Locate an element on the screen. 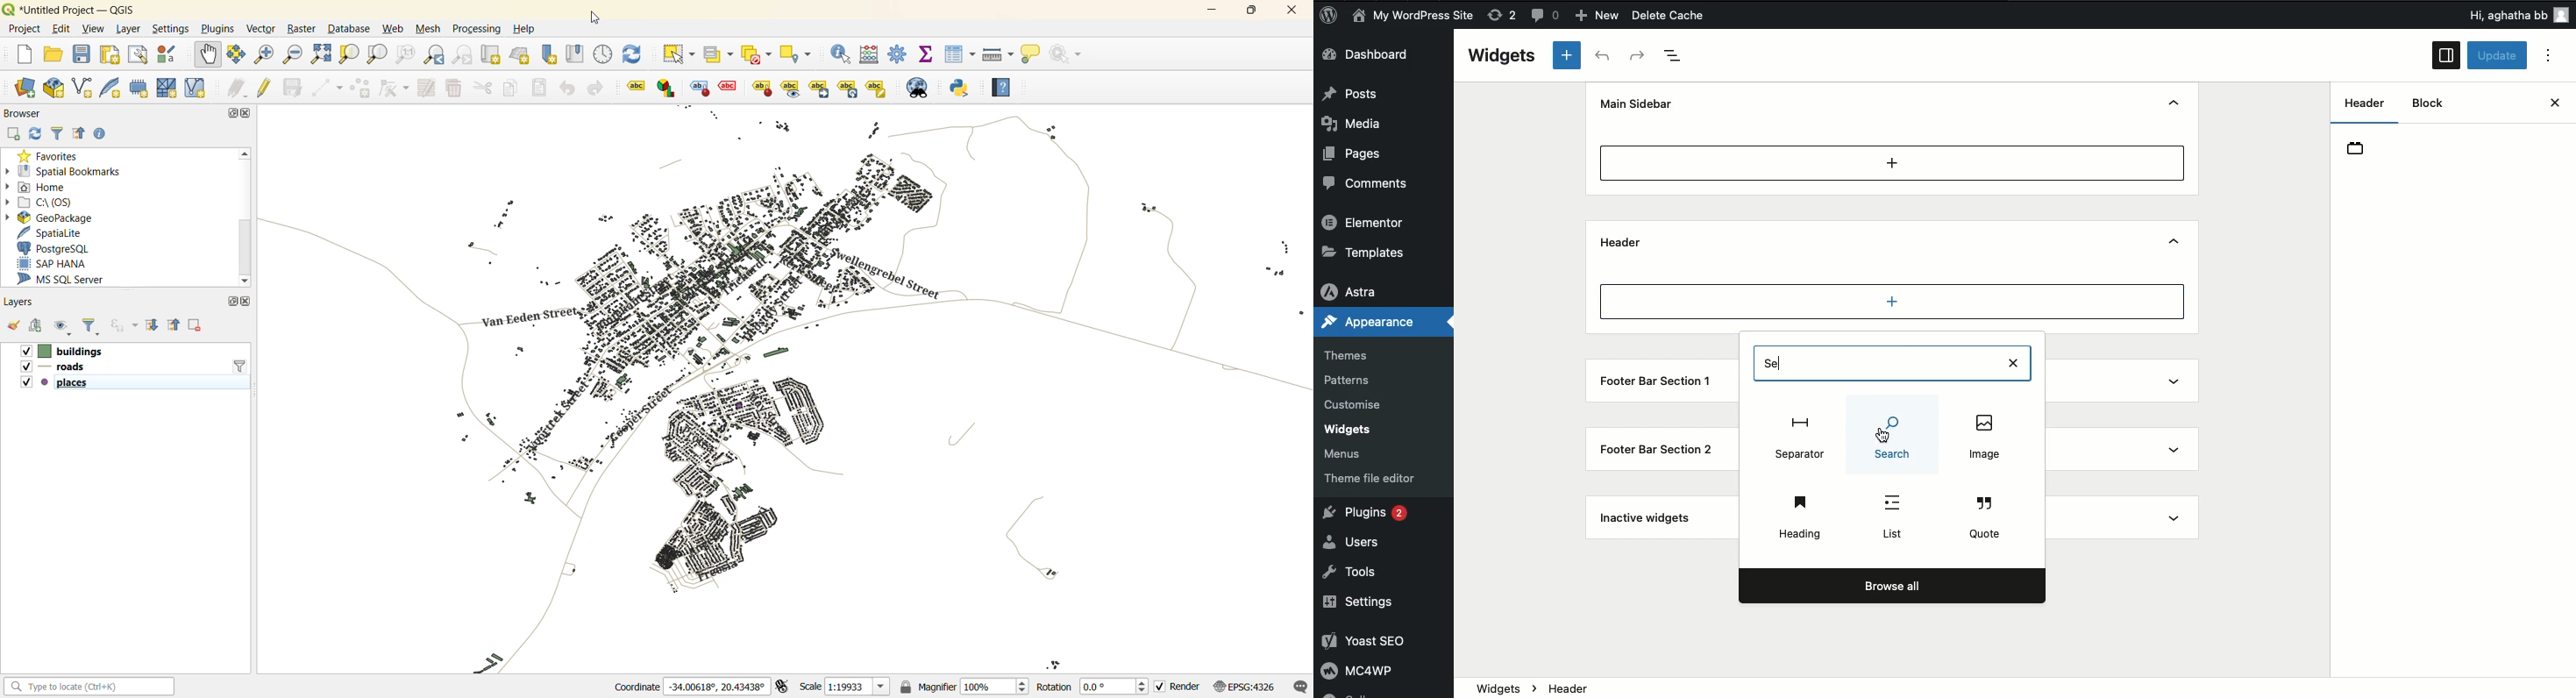 This screenshot has width=2576, height=700. save edits is located at coordinates (292, 88).